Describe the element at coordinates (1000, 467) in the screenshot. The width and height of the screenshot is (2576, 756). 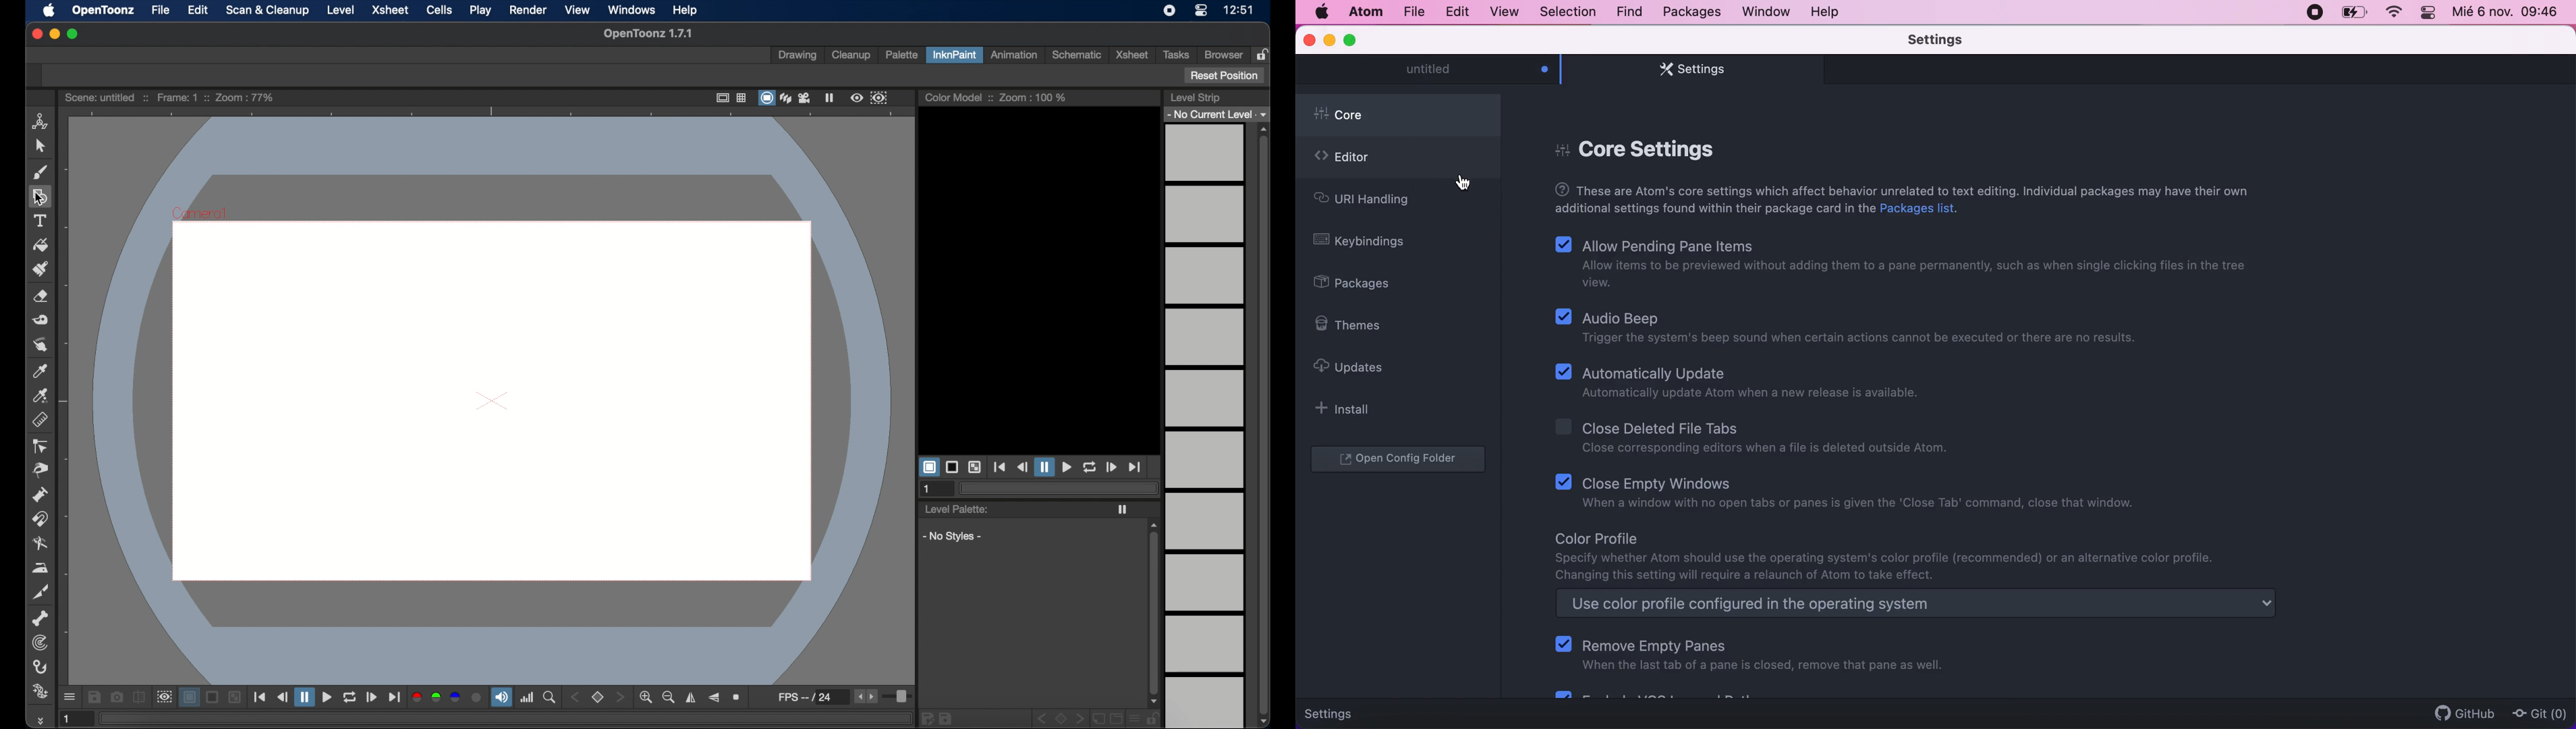
I see `jump to start` at that location.